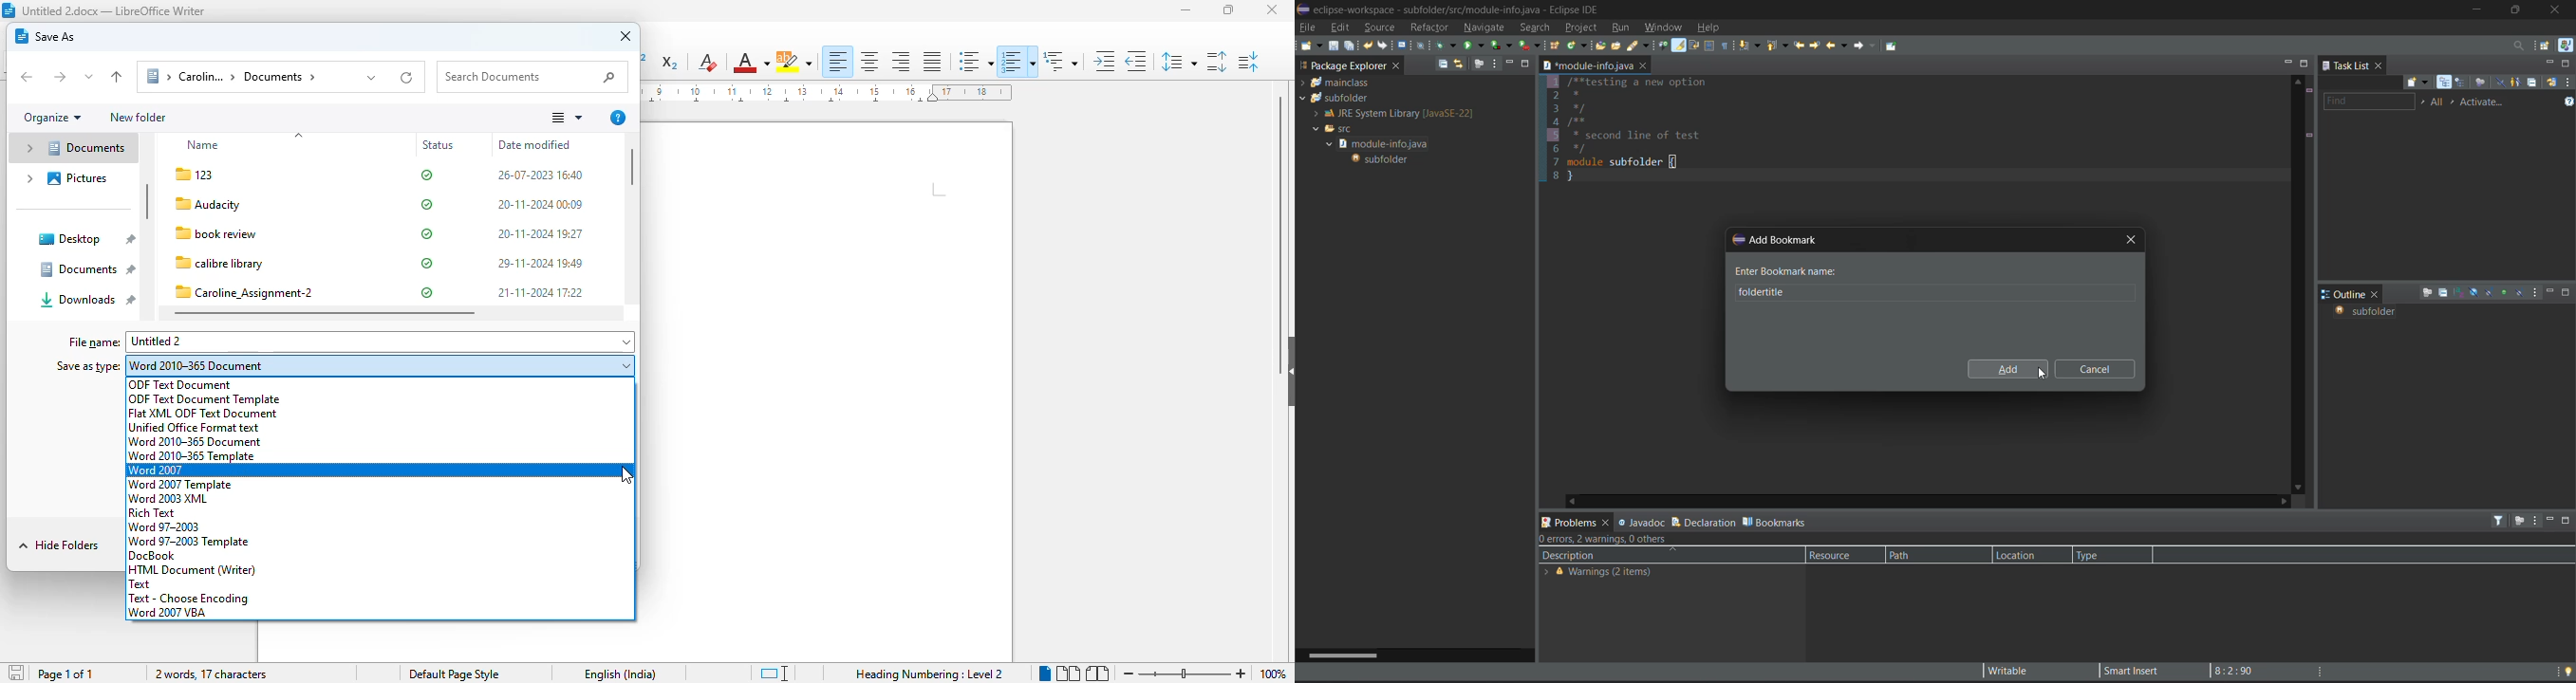 The width and height of the screenshot is (2576, 700). What do you see at coordinates (1068, 673) in the screenshot?
I see `multi-page view` at bounding box center [1068, 673].